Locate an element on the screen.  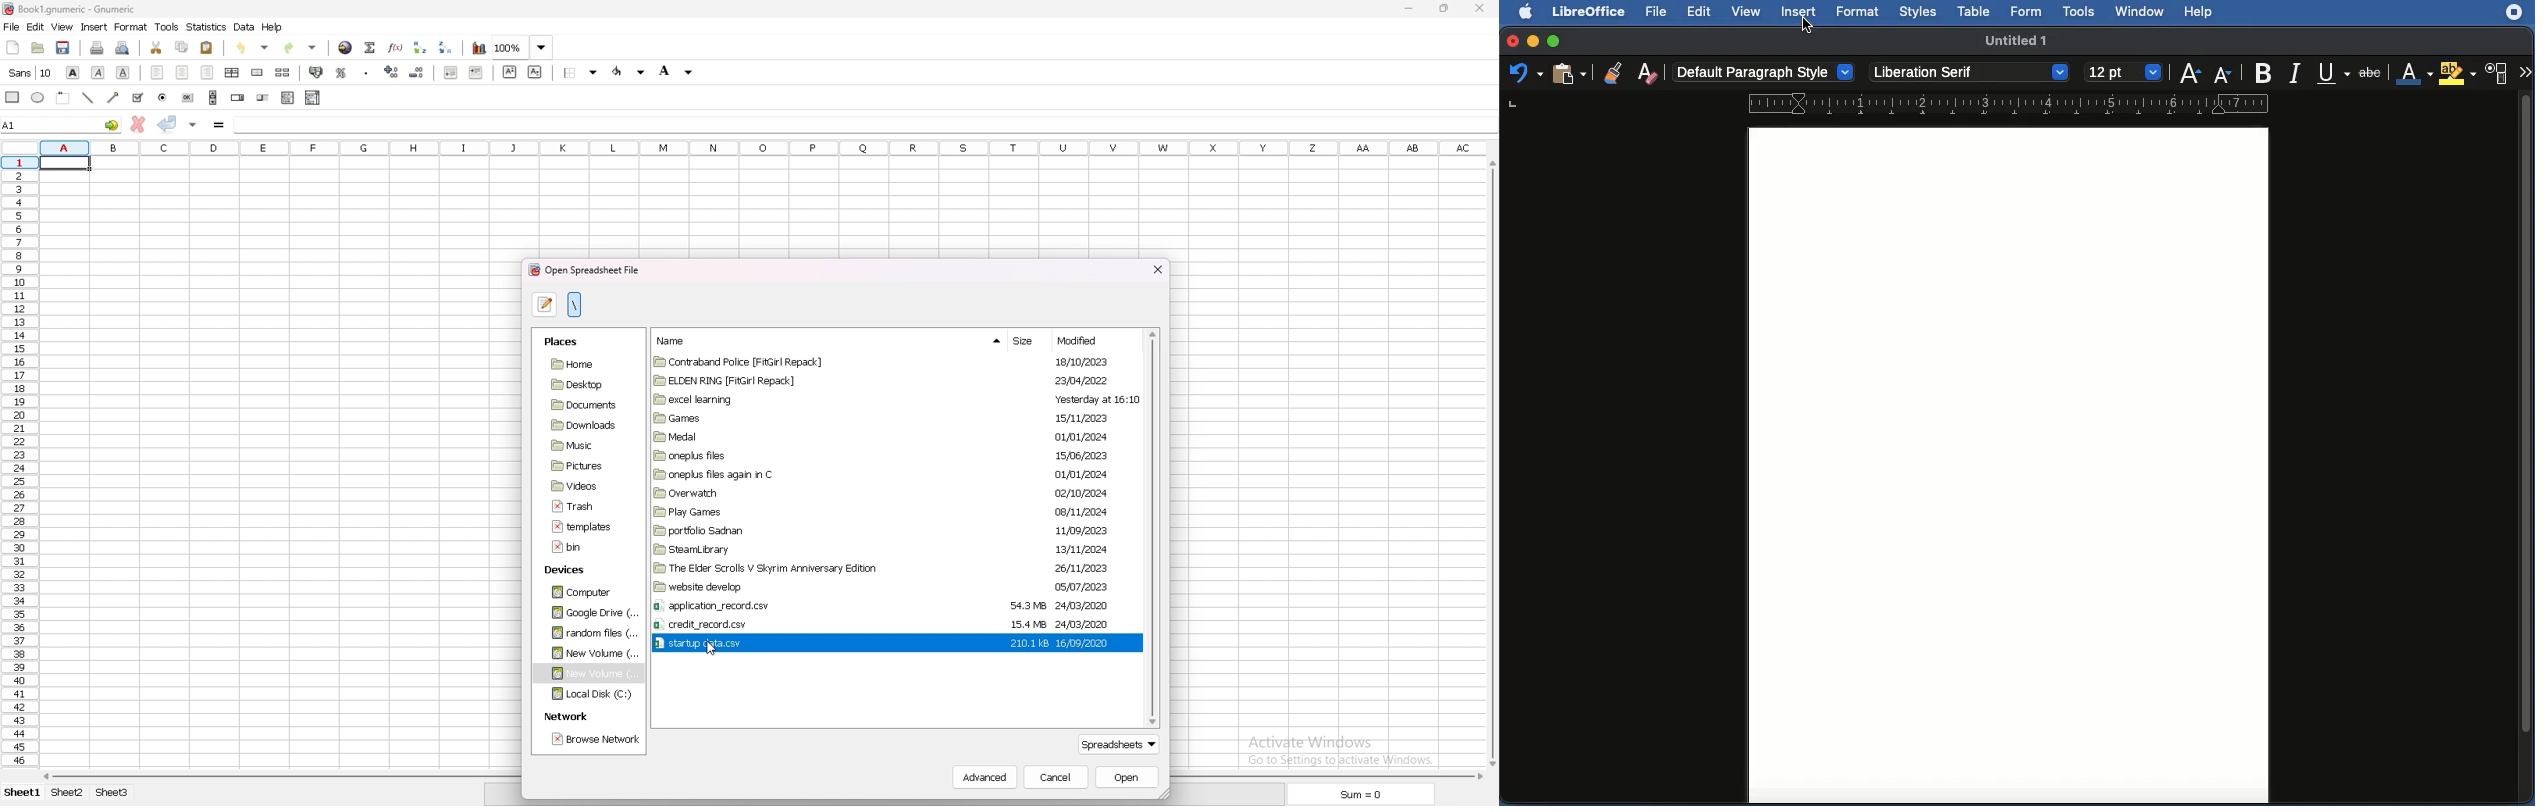
Font style is located at coordinates (1970, 72).